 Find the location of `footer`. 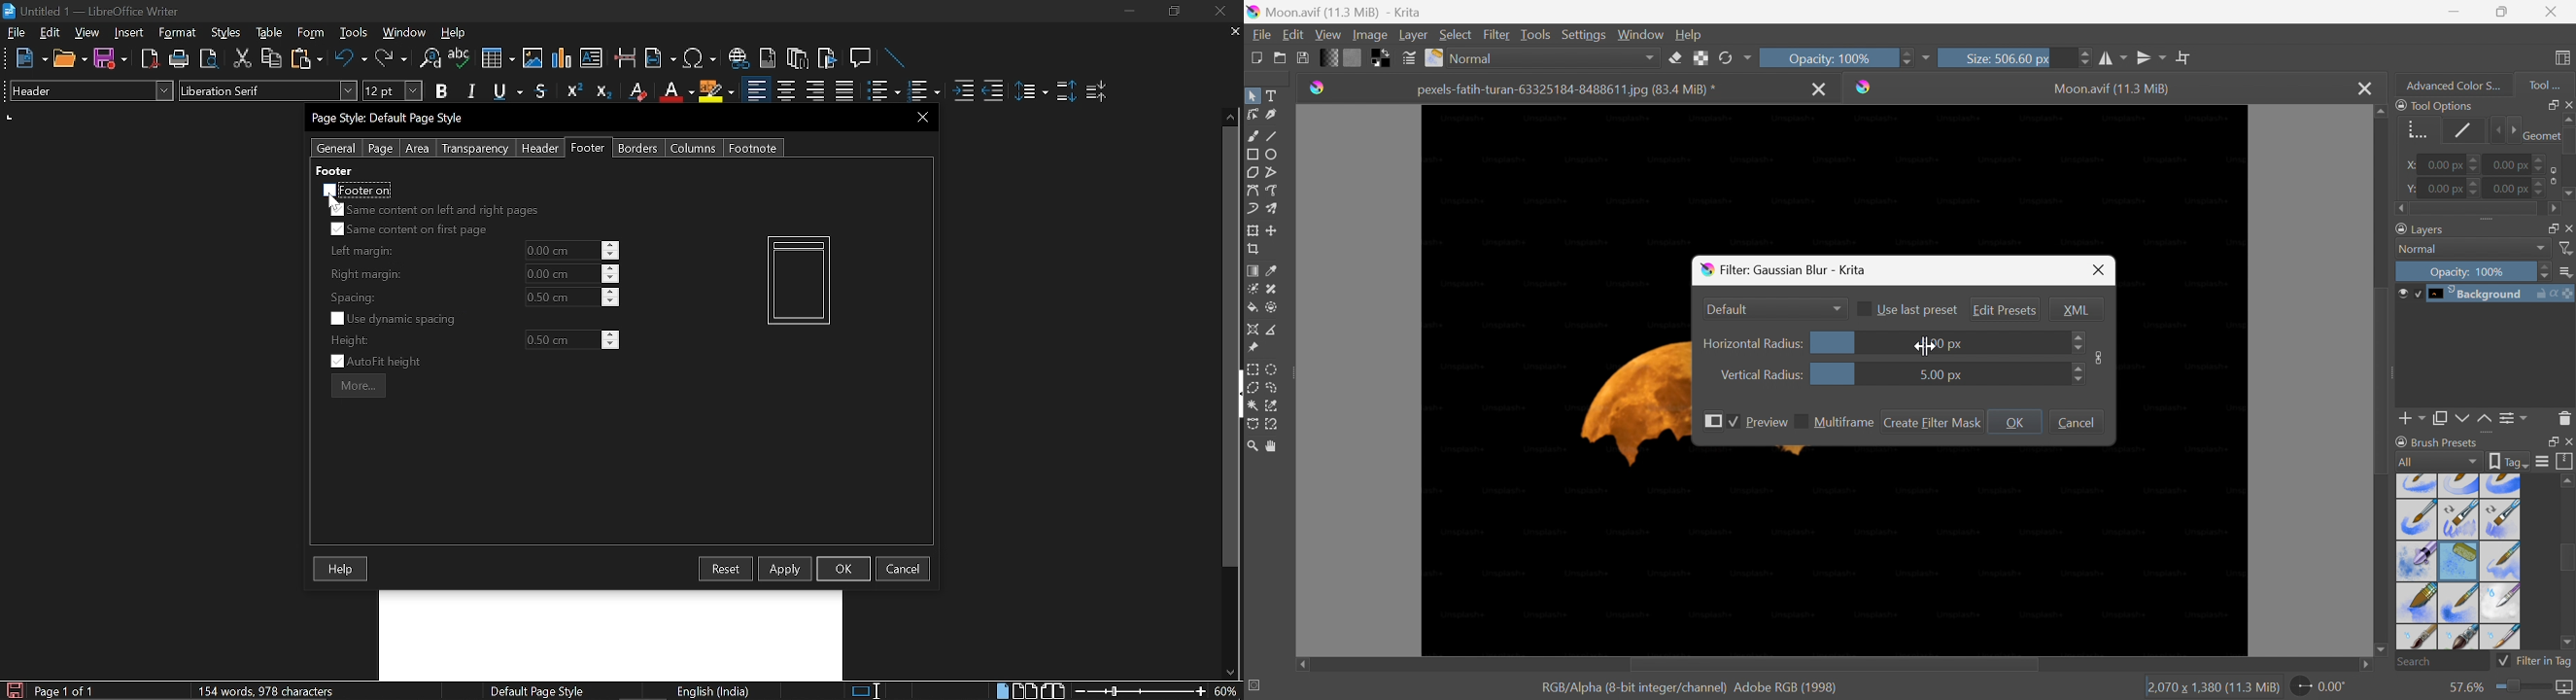

footer is located at coordinates (333, 170).